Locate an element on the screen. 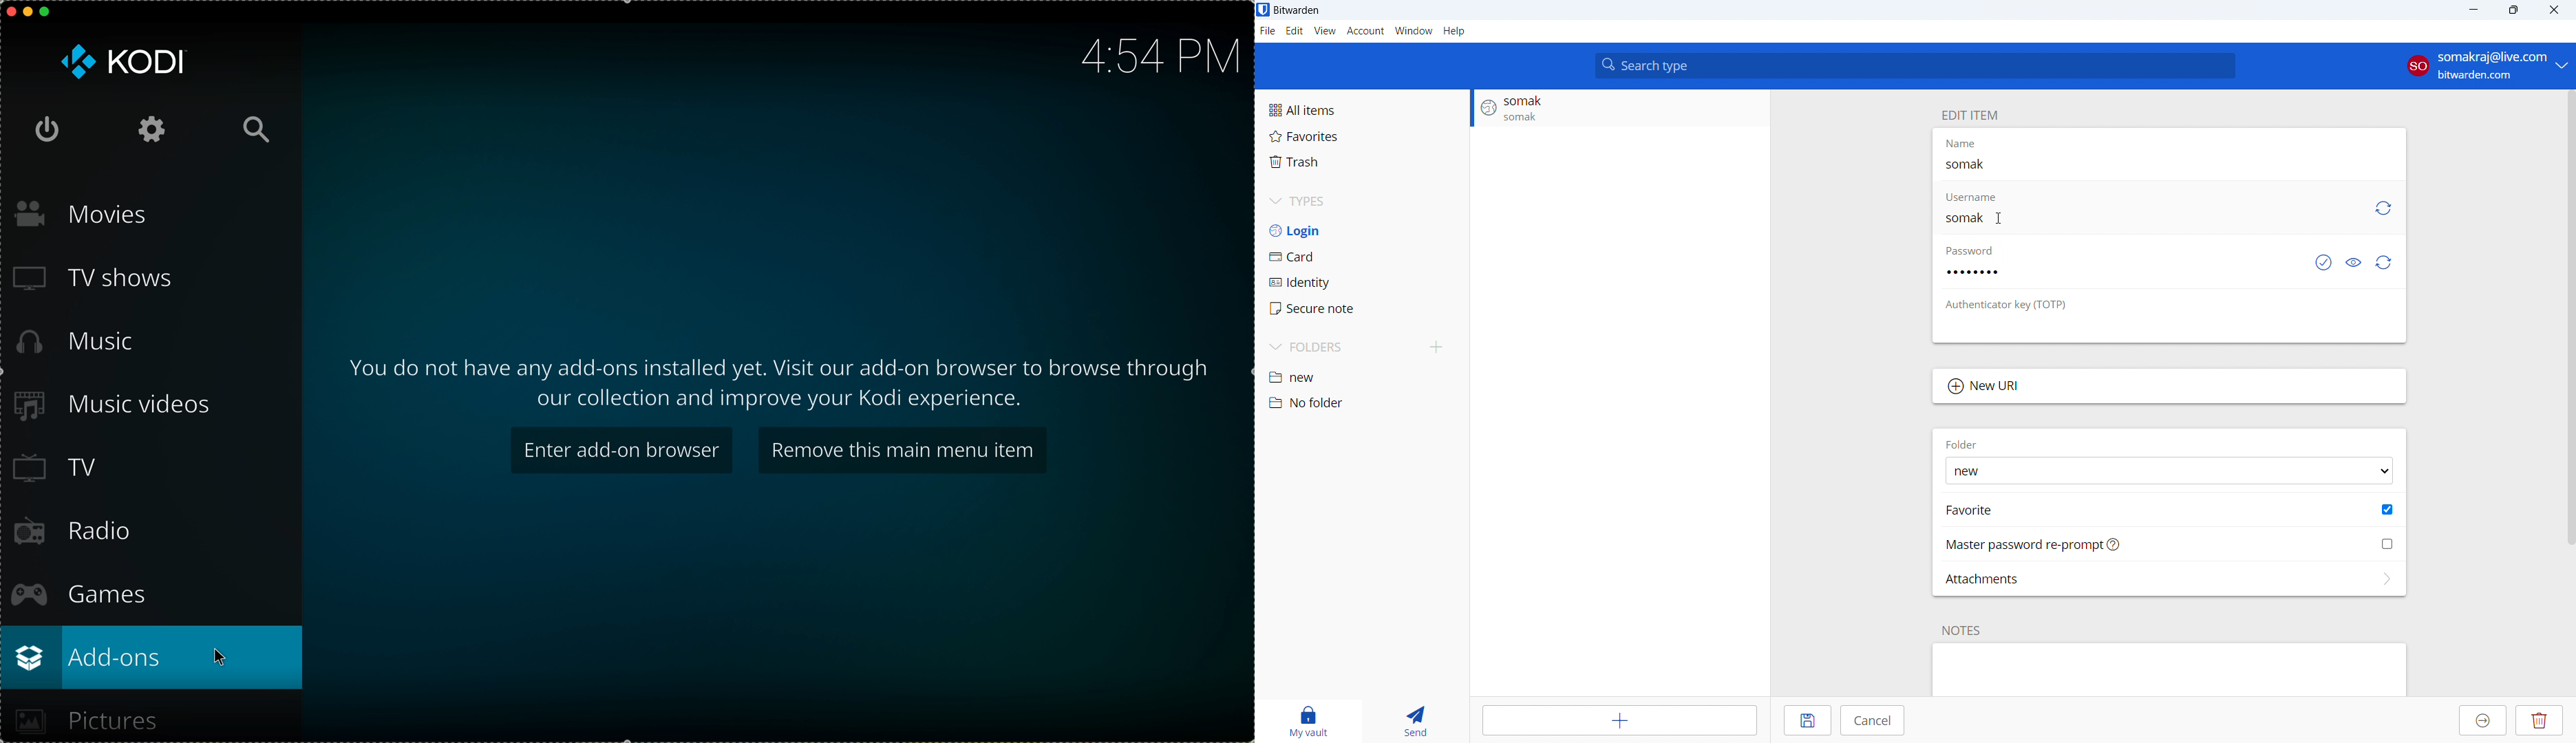  master password ree-prompt is located at coordinates (2170, 544).